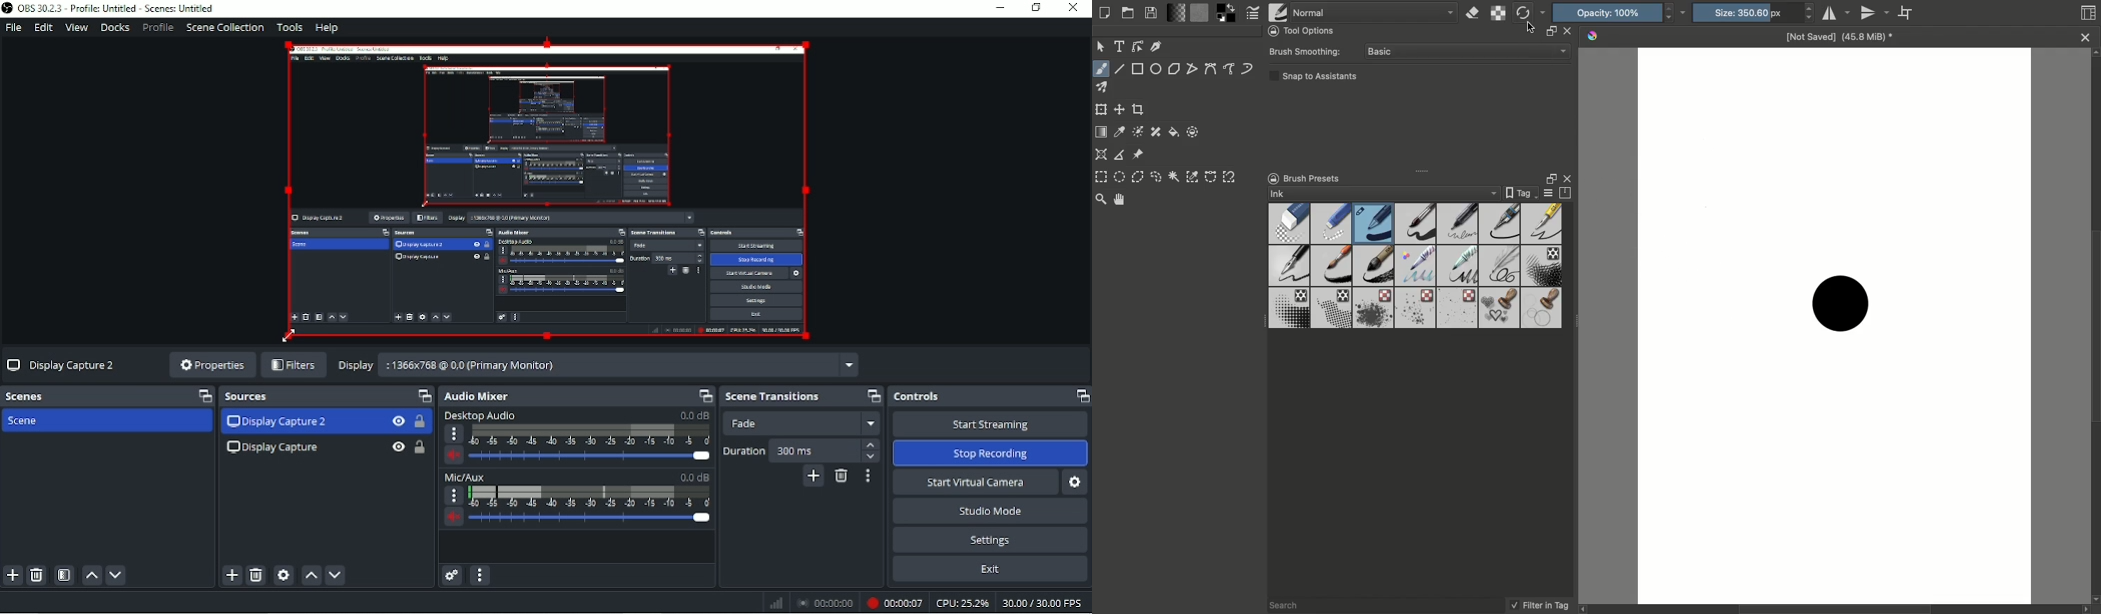 Image resolution: width=2128 pixels, height=616 pixels. What do you see at coordinates (1139, 132) in the screenshot?
I see `Colorize` at bounding box center [1139, 132].